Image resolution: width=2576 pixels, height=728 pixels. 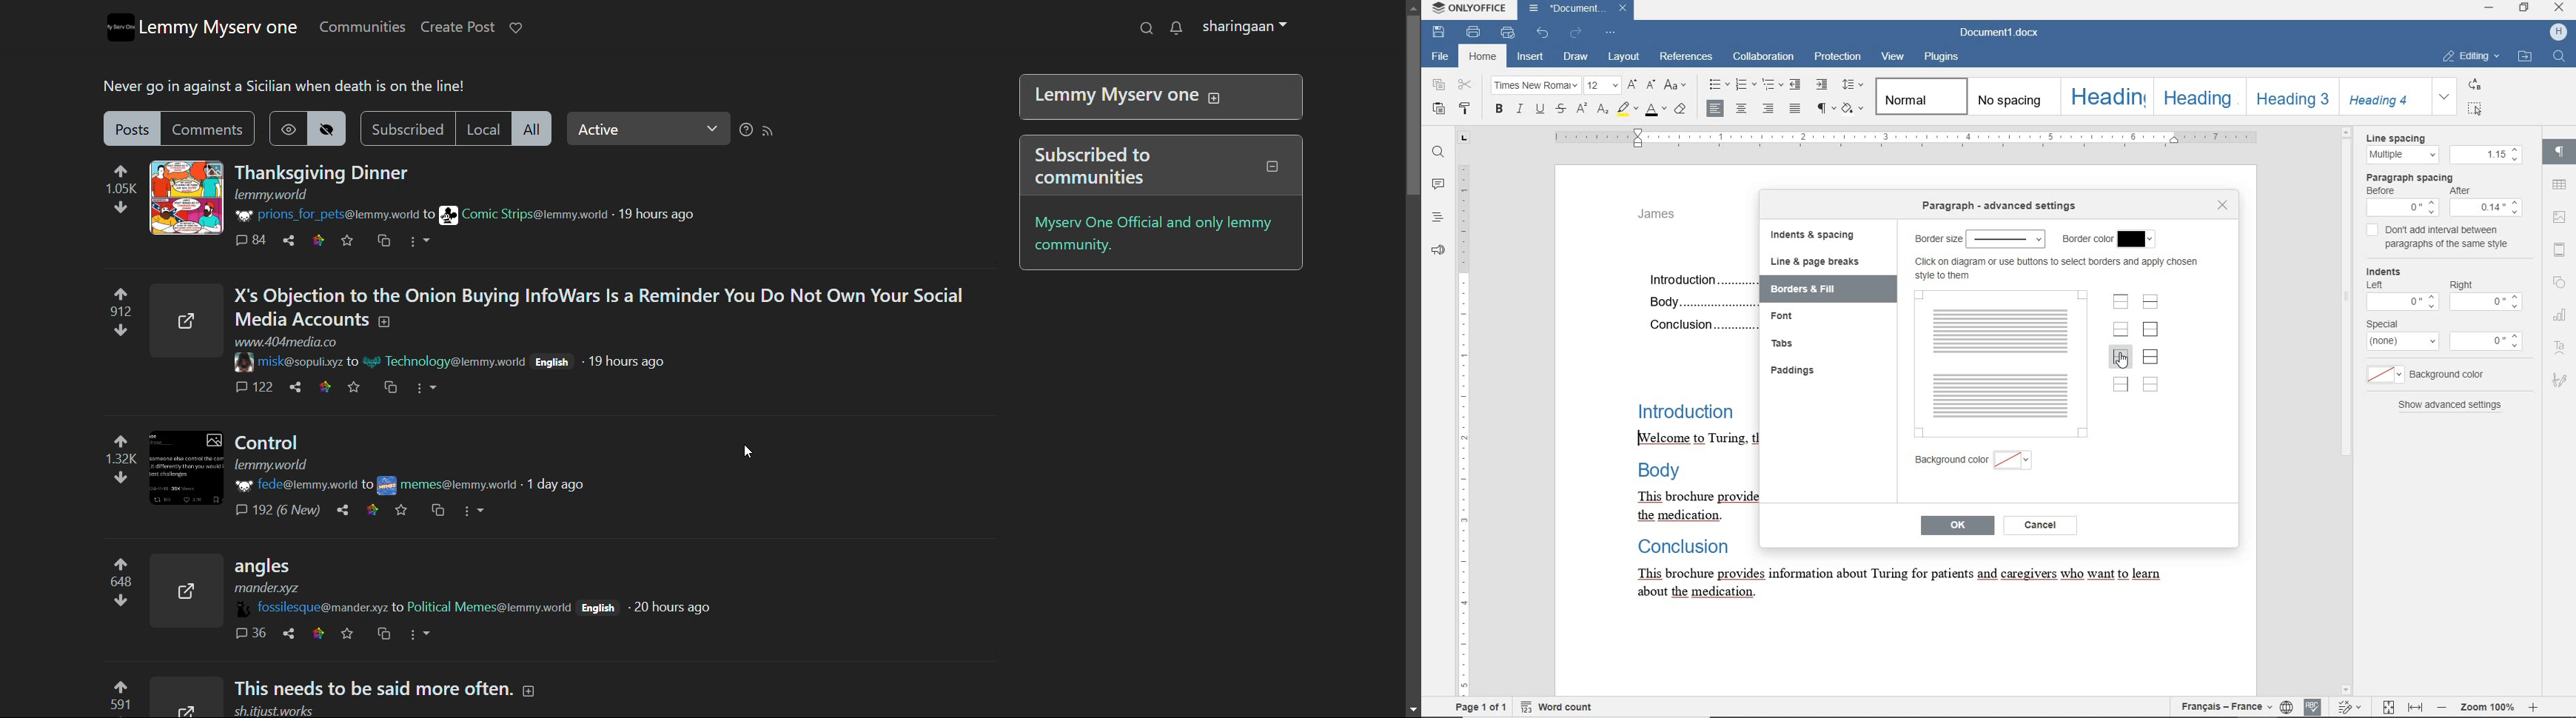 What do you see at coordinates (182, 593) in the screenshot?
I see `Expand here with this image` at bounding box center [182, 593].